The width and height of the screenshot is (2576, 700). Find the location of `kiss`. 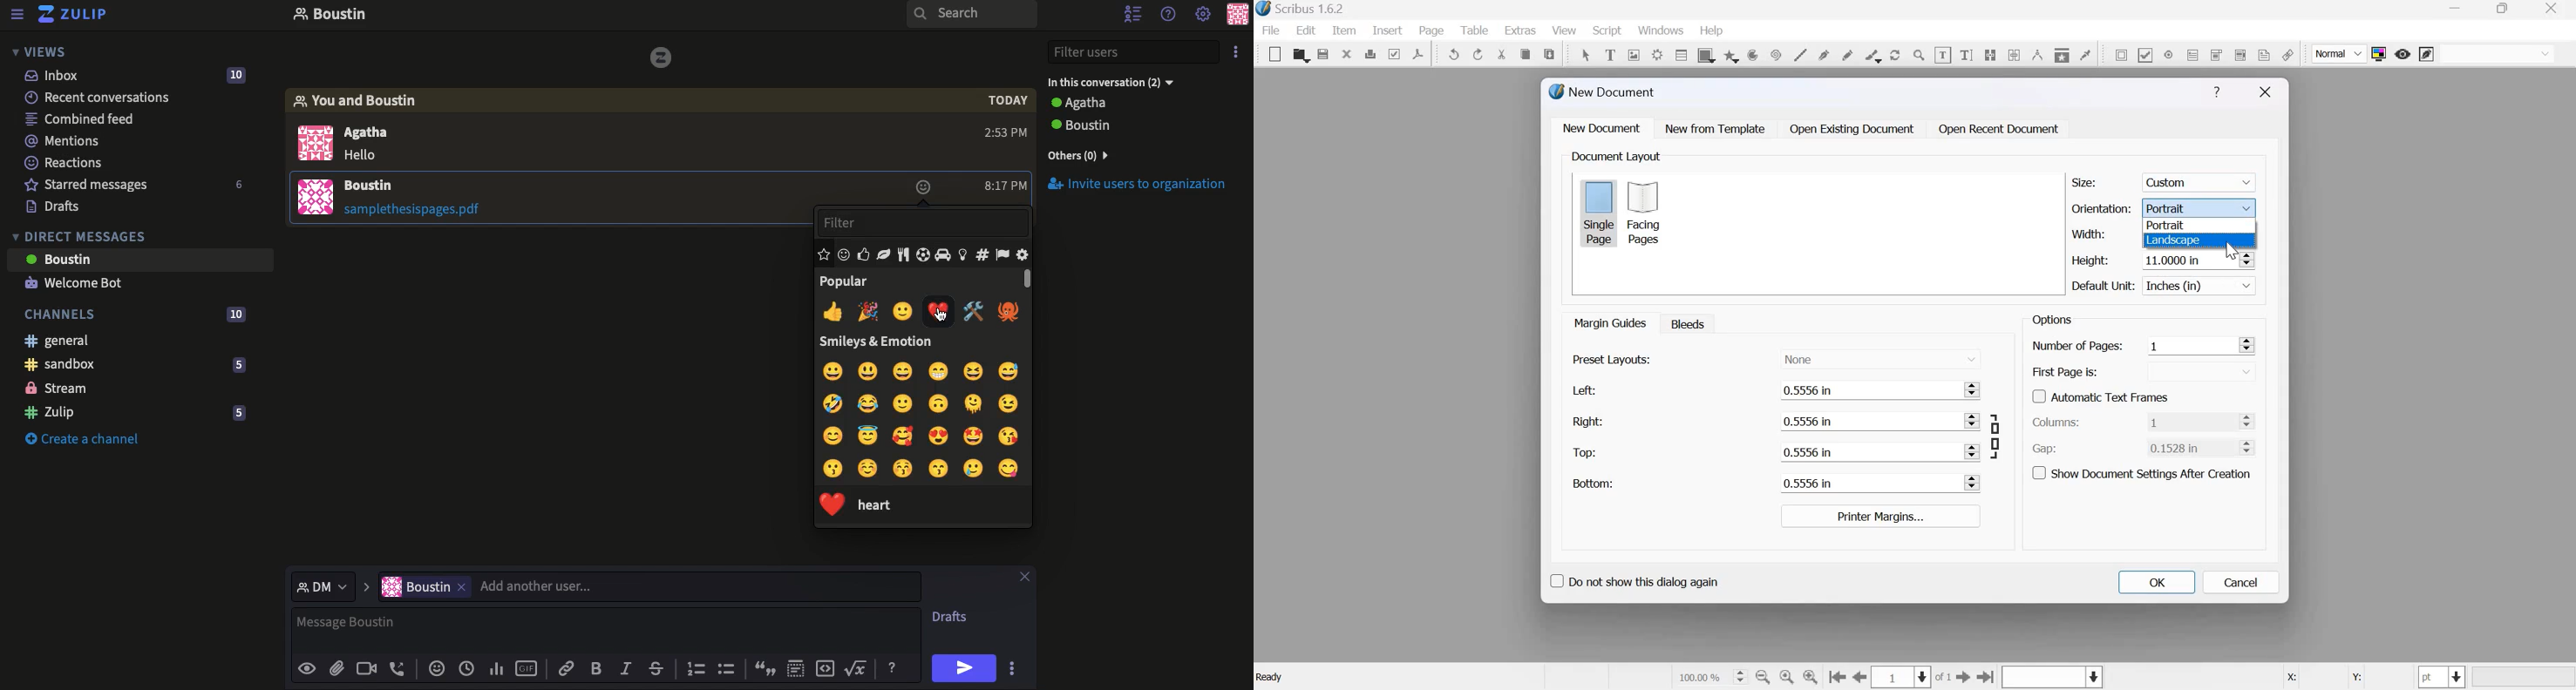

kiss is located at coordinates (833, 469).